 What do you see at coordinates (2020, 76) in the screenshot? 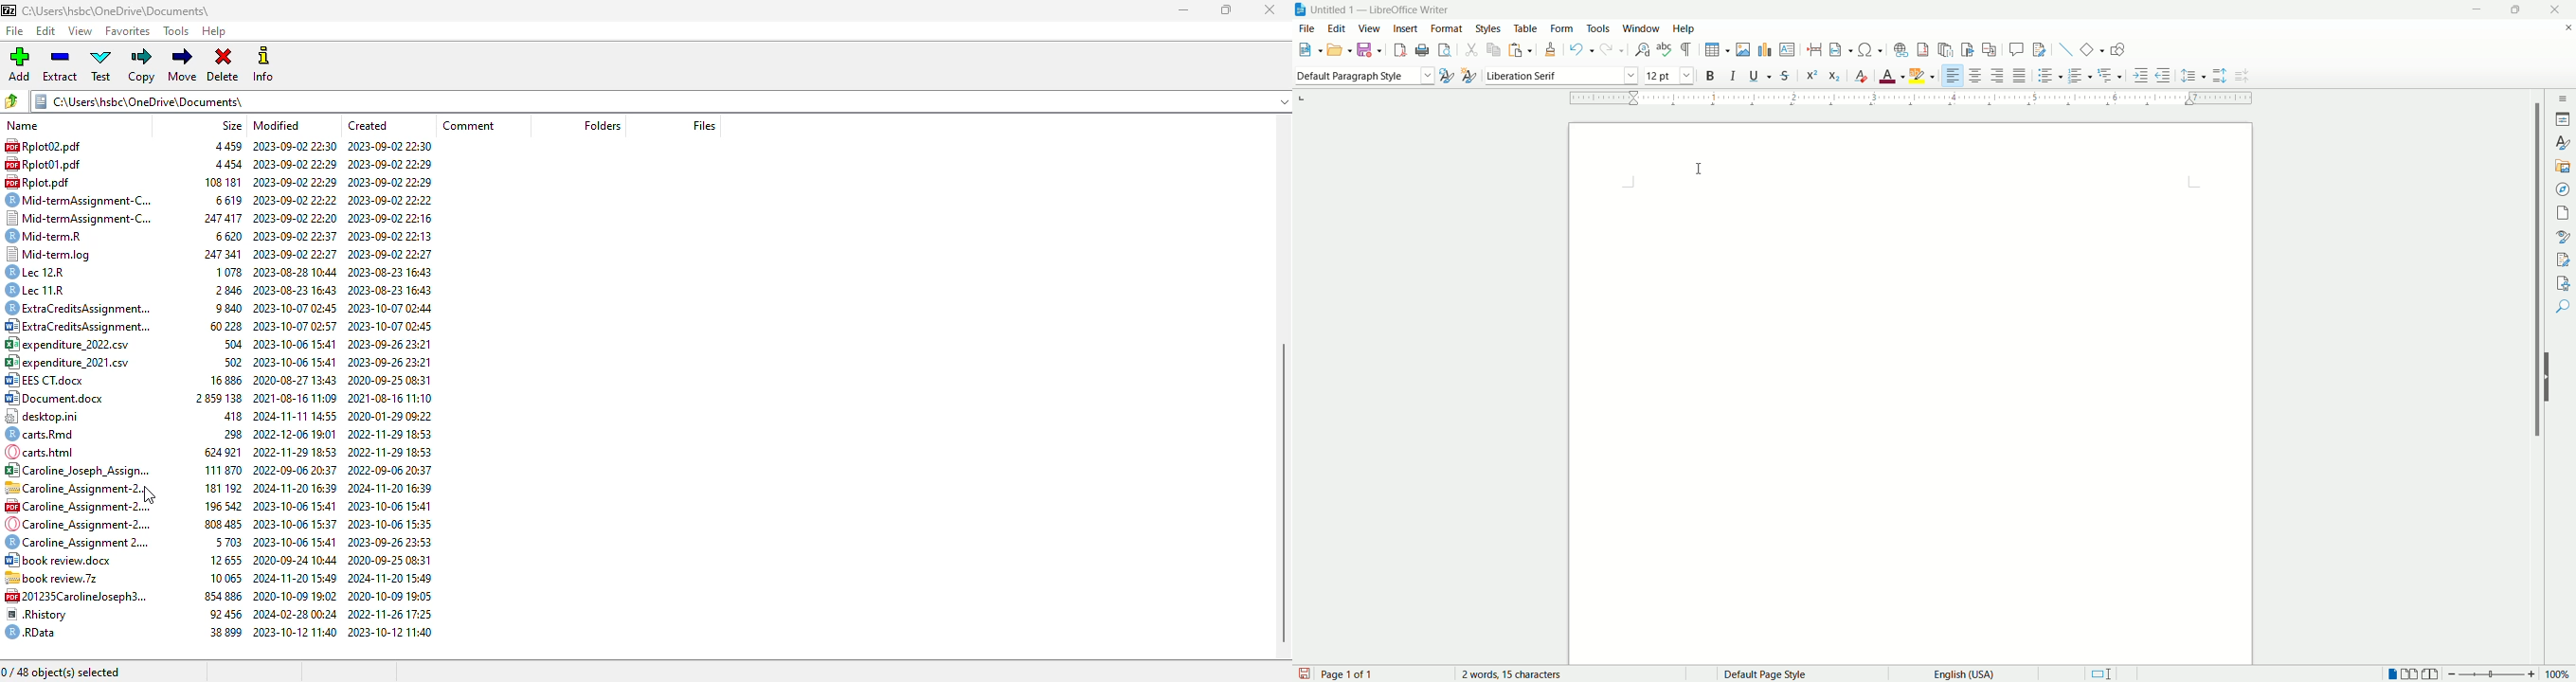
I see `justified` at bounding box center [2020, 76].